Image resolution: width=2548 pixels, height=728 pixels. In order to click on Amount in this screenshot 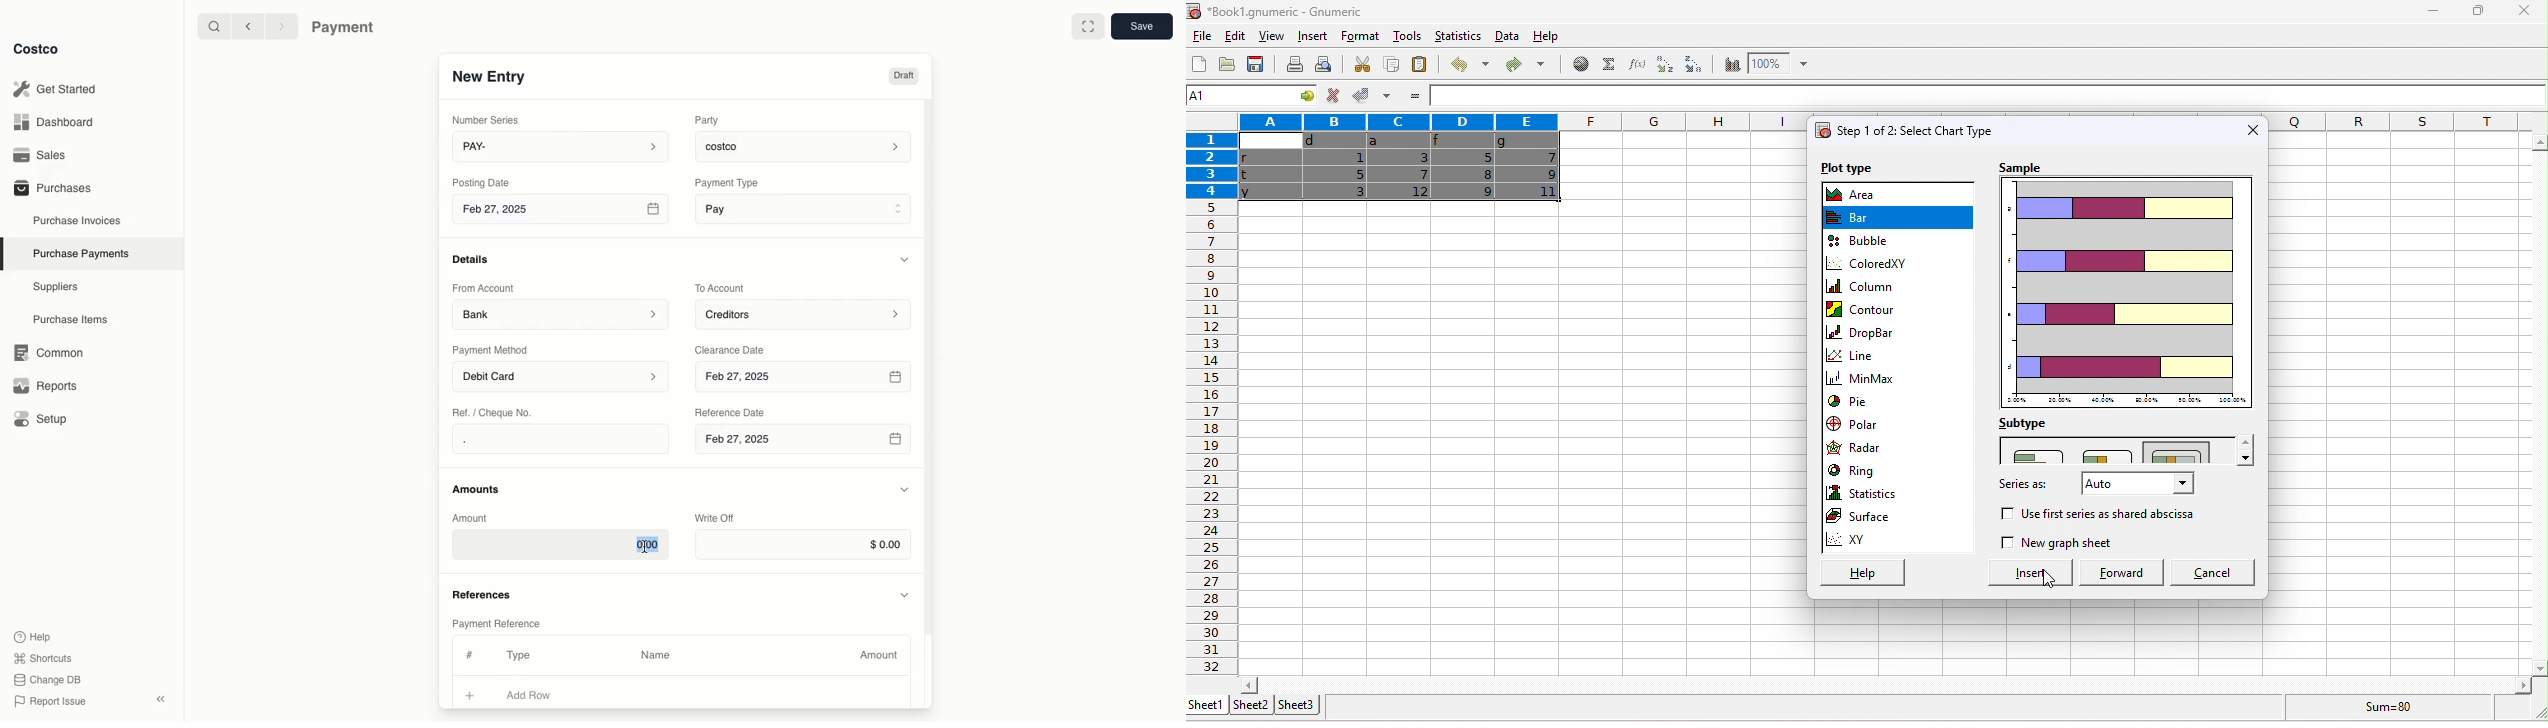, I will do `click(882, 655)`.